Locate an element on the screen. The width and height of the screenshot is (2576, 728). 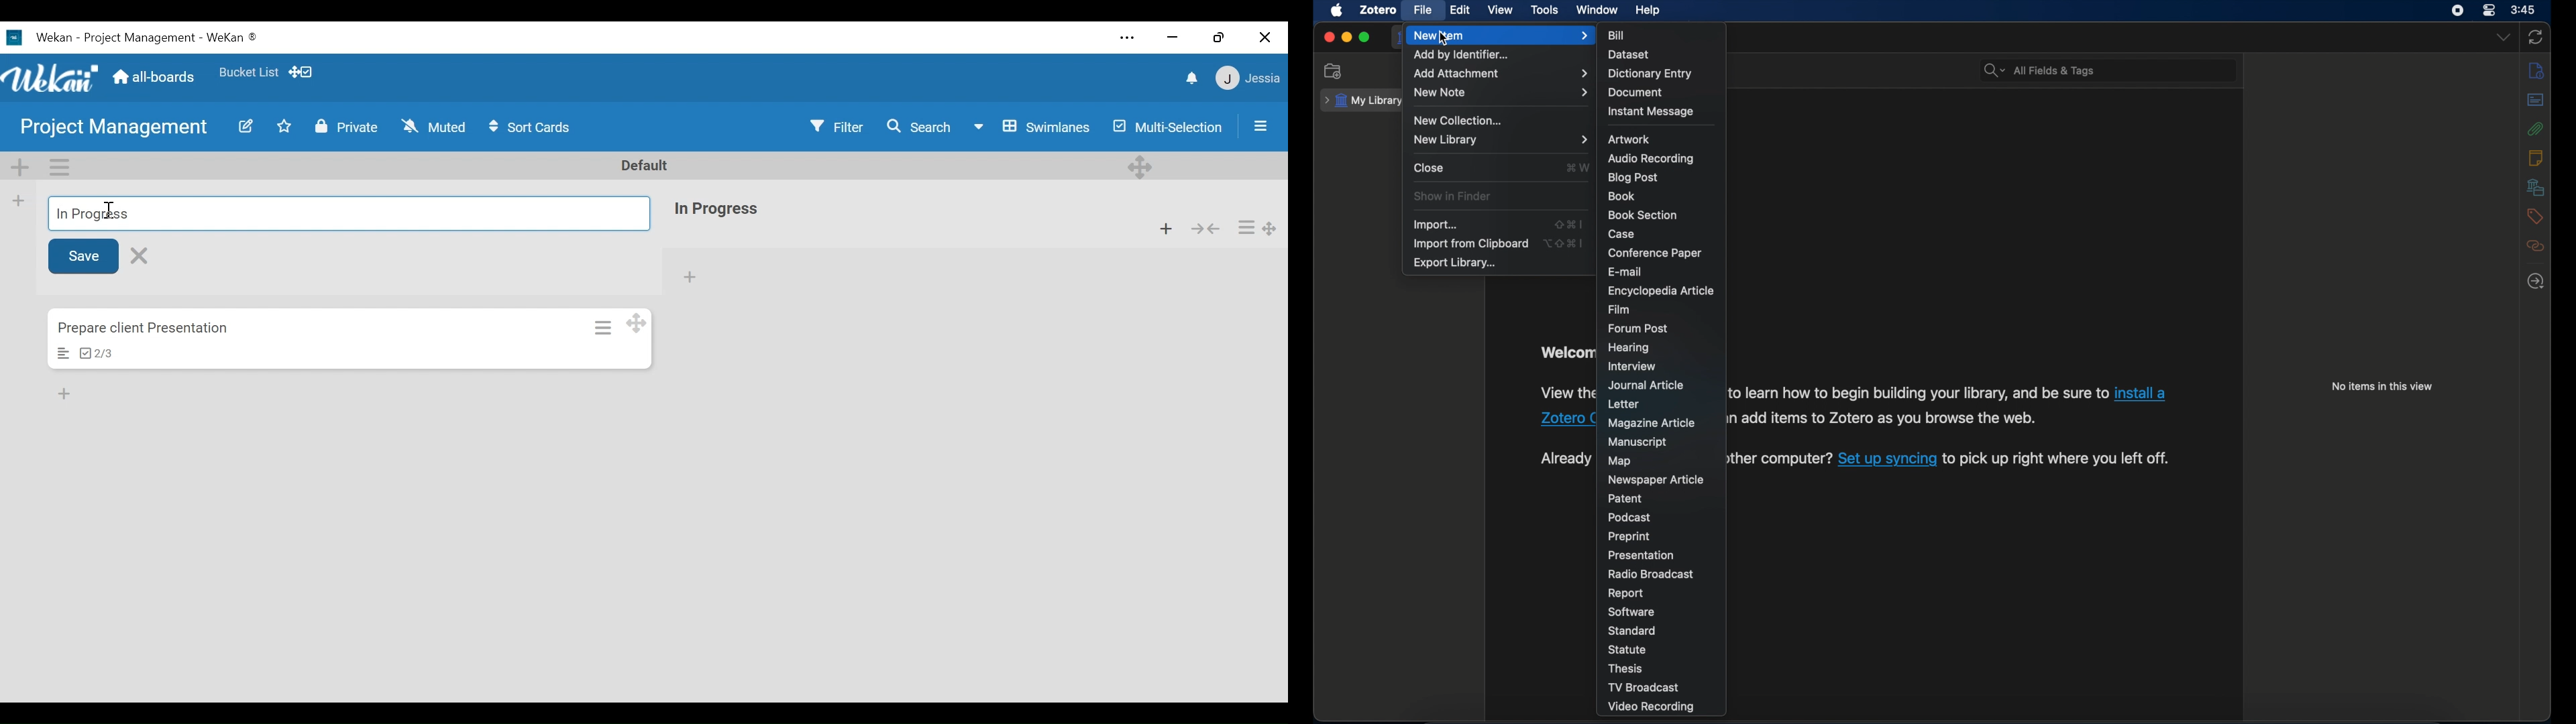
welcome to zotero is located at coordinates (1566, 353).